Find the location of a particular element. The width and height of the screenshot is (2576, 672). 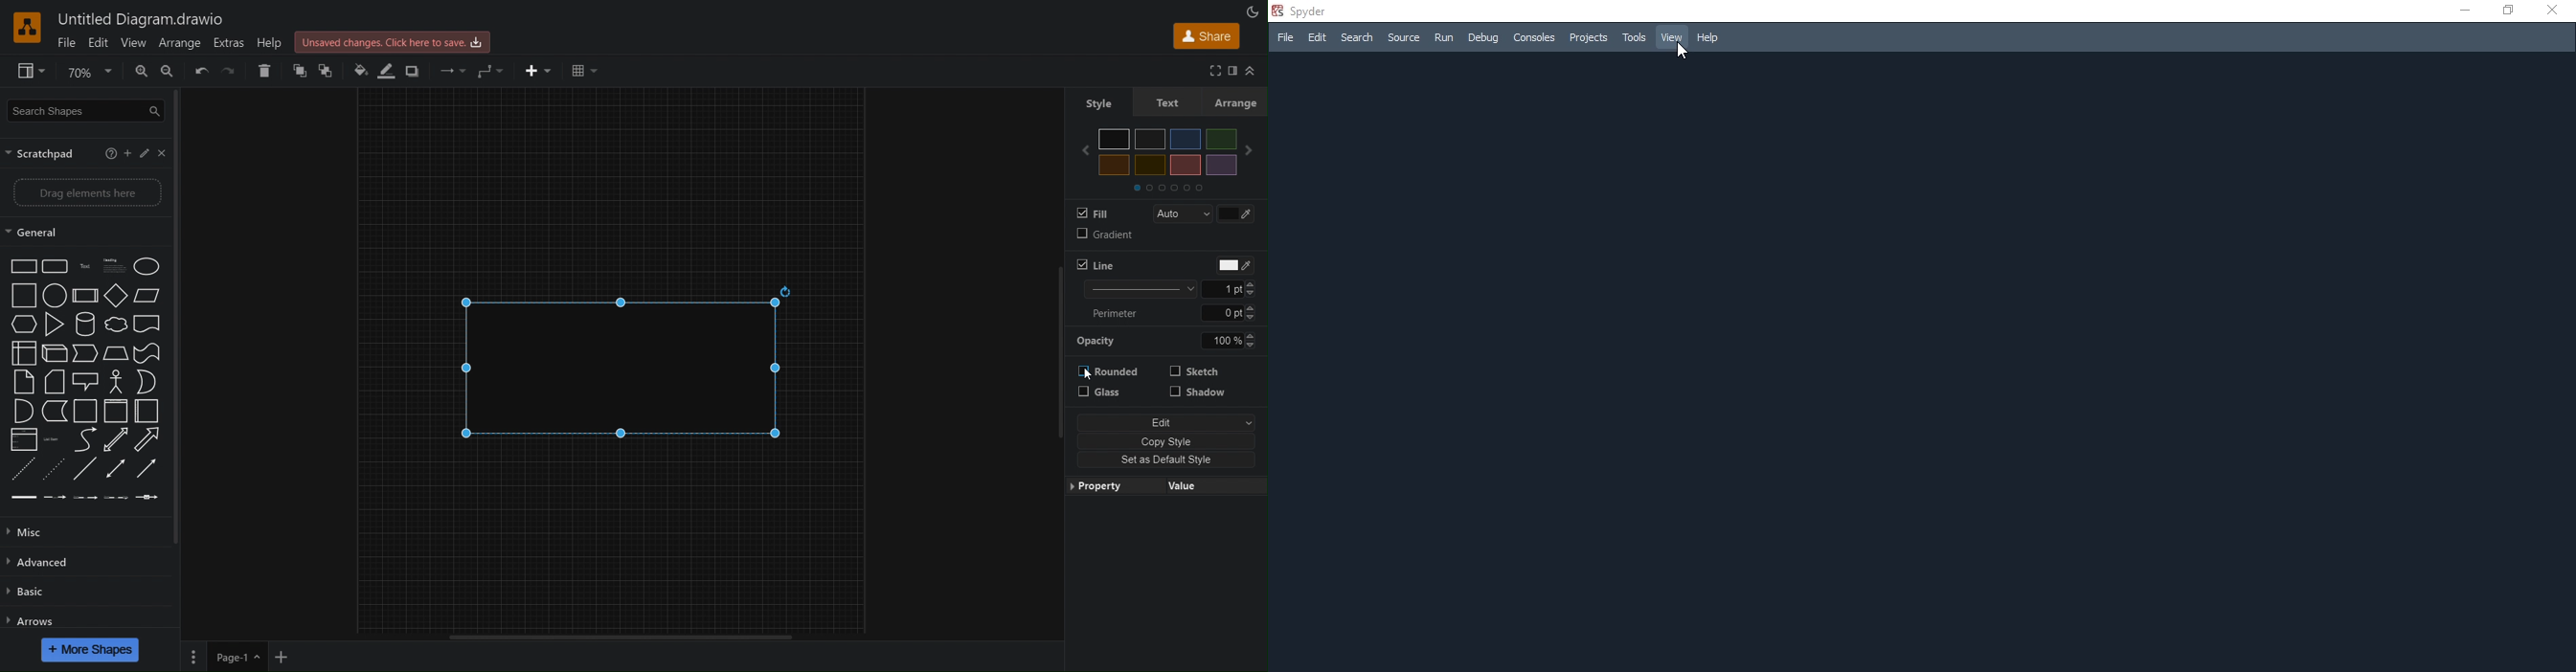

Debug is located at coordinates (1482, 38).